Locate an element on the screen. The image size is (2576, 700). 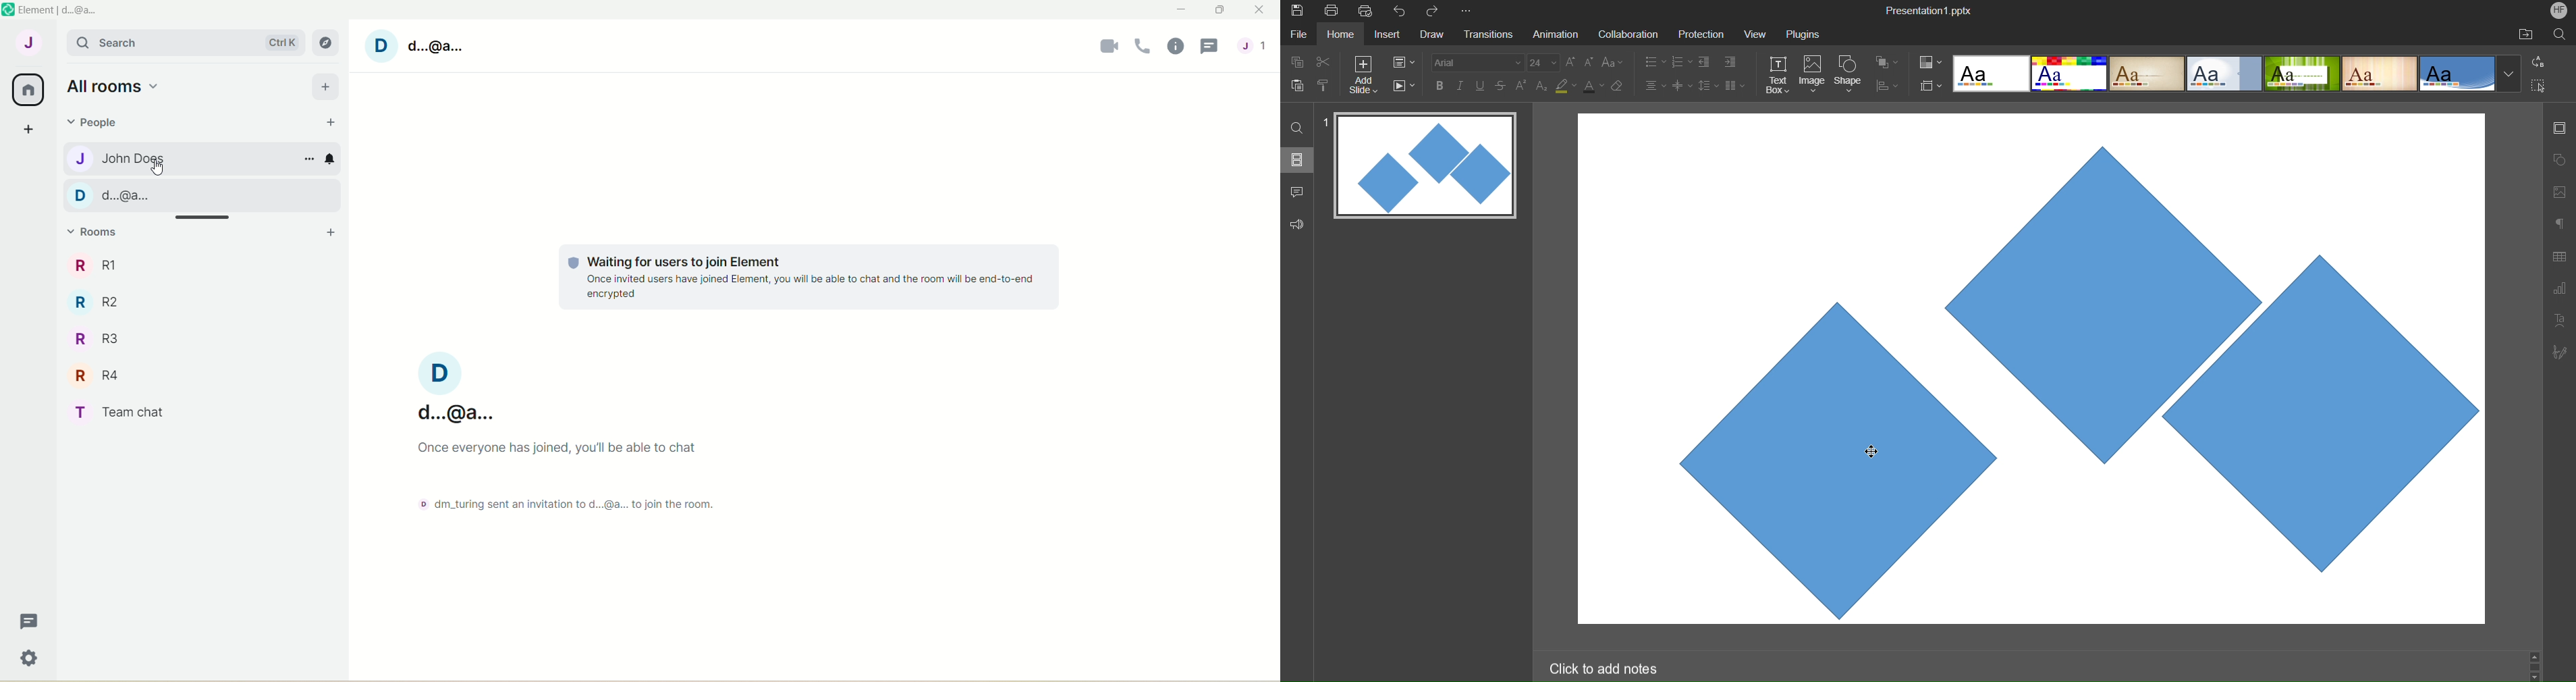
Text Color is located at coordinates (1593, 85).